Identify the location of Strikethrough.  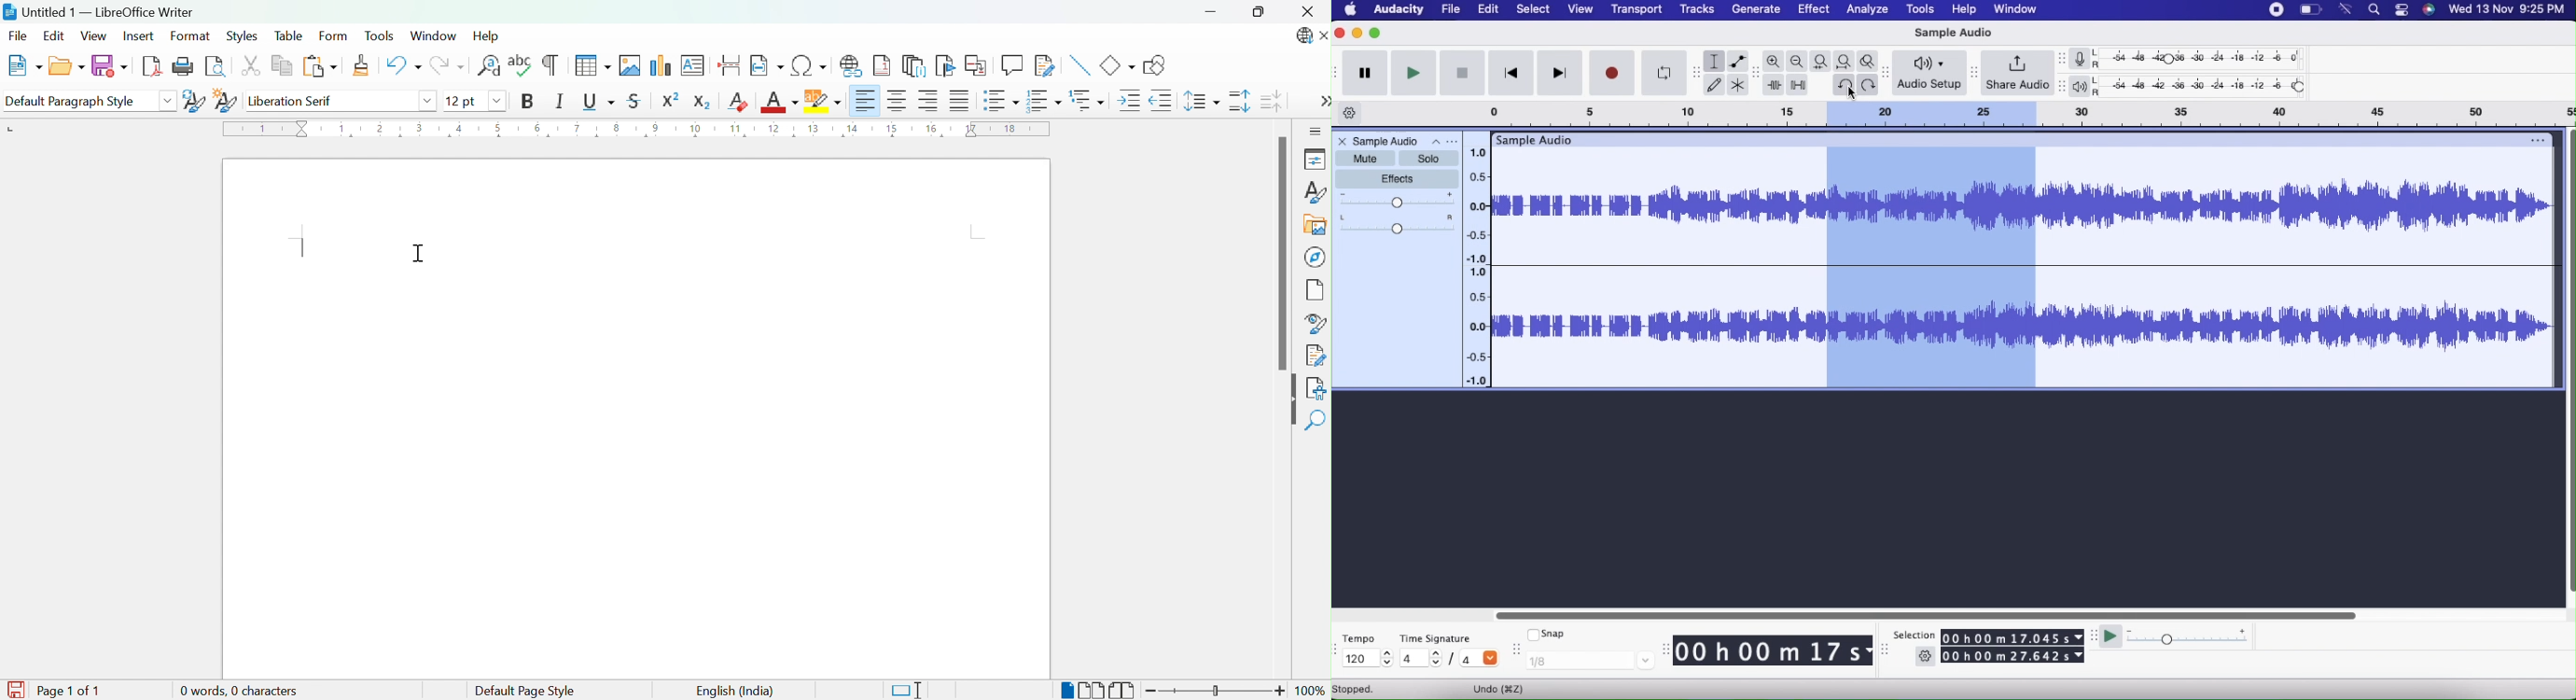
(635, 103).